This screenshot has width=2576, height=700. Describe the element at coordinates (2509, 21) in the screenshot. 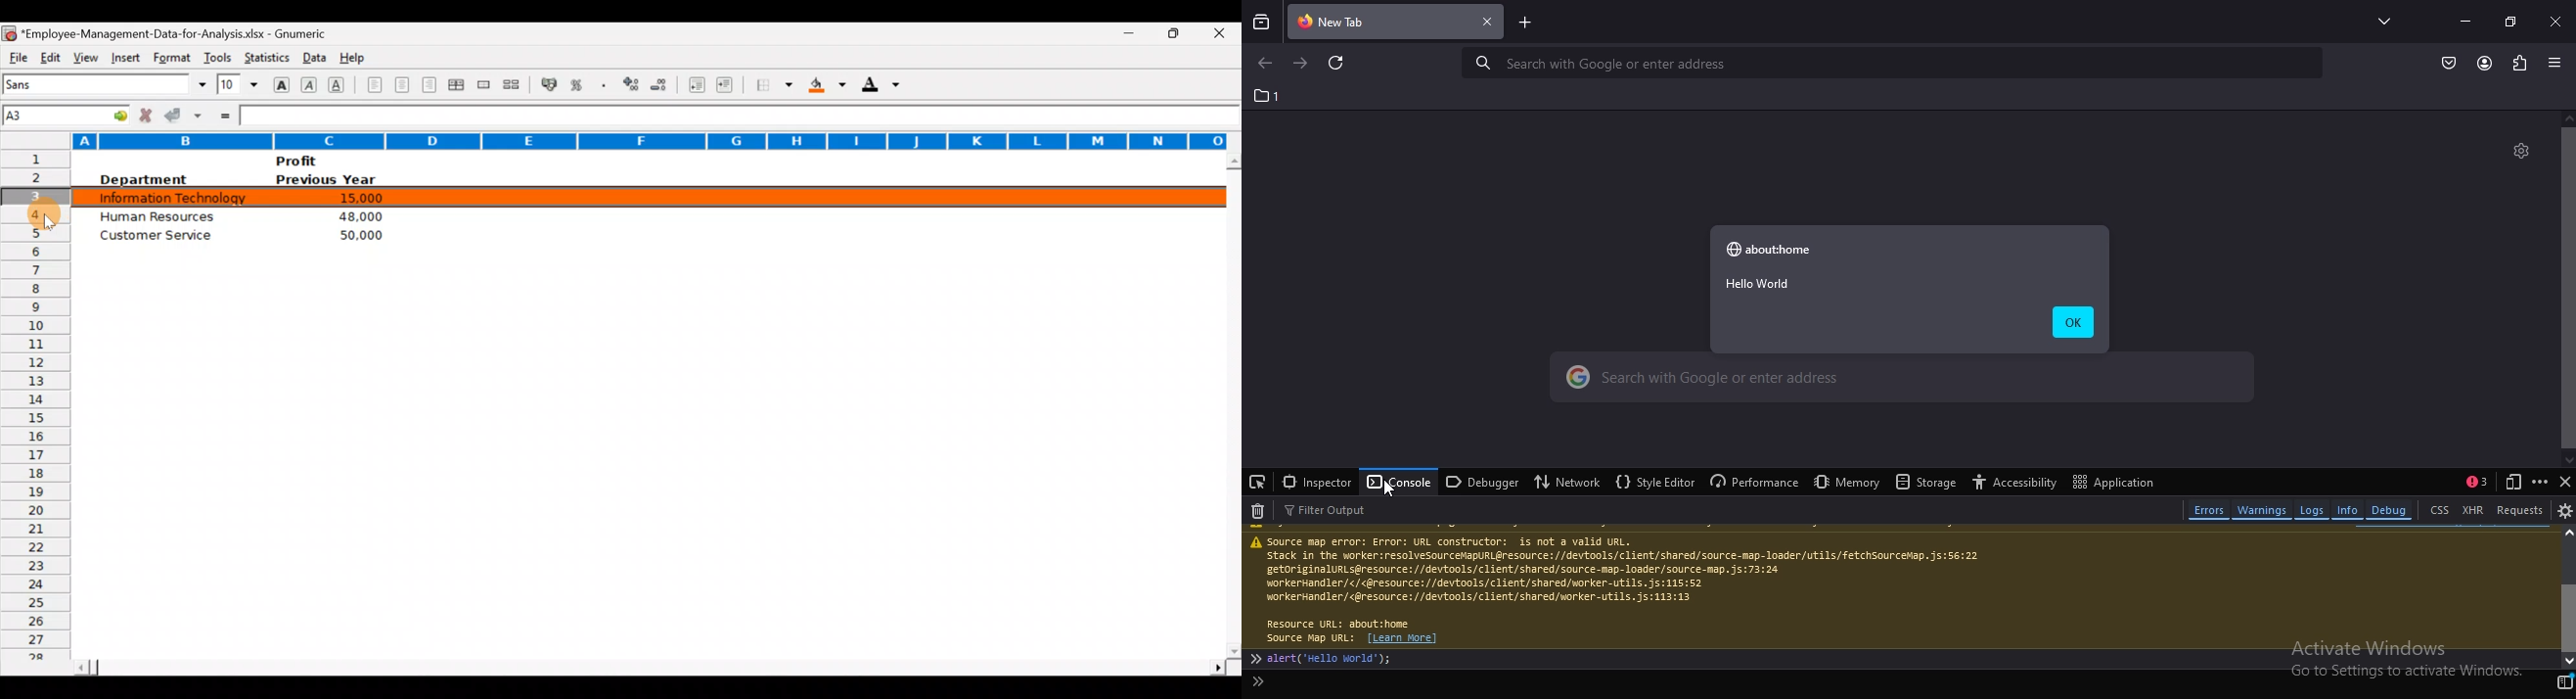

I see `restore tab` at that location.